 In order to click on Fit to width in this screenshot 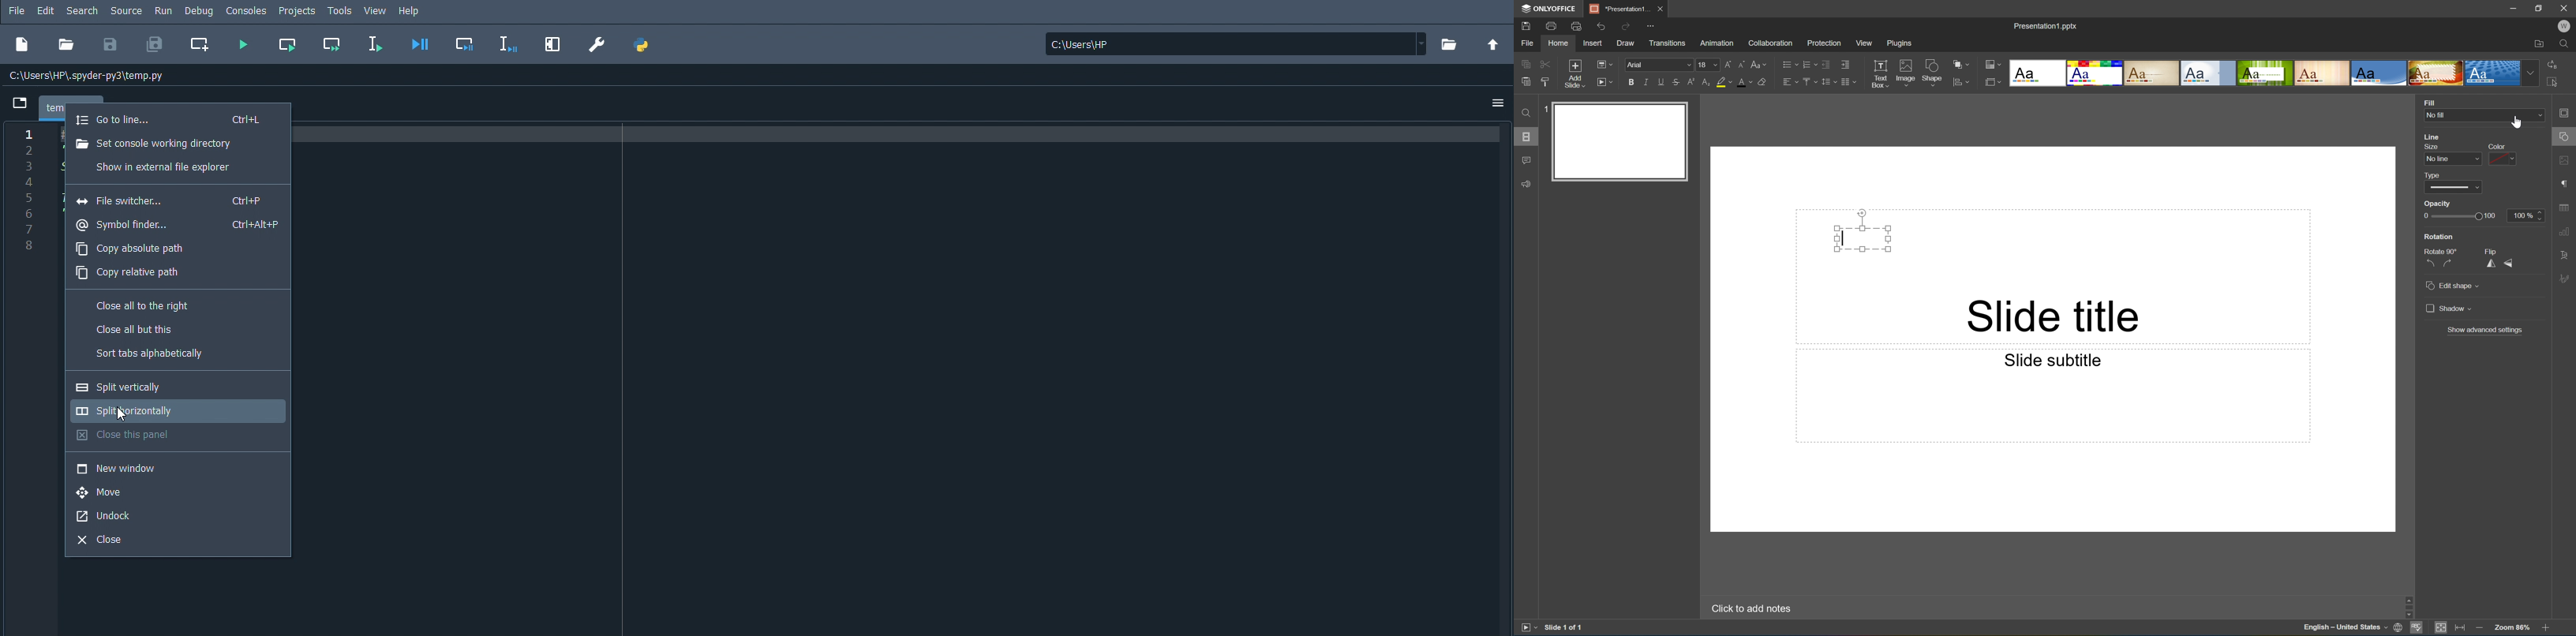, I will do `click(2461, 629)`.